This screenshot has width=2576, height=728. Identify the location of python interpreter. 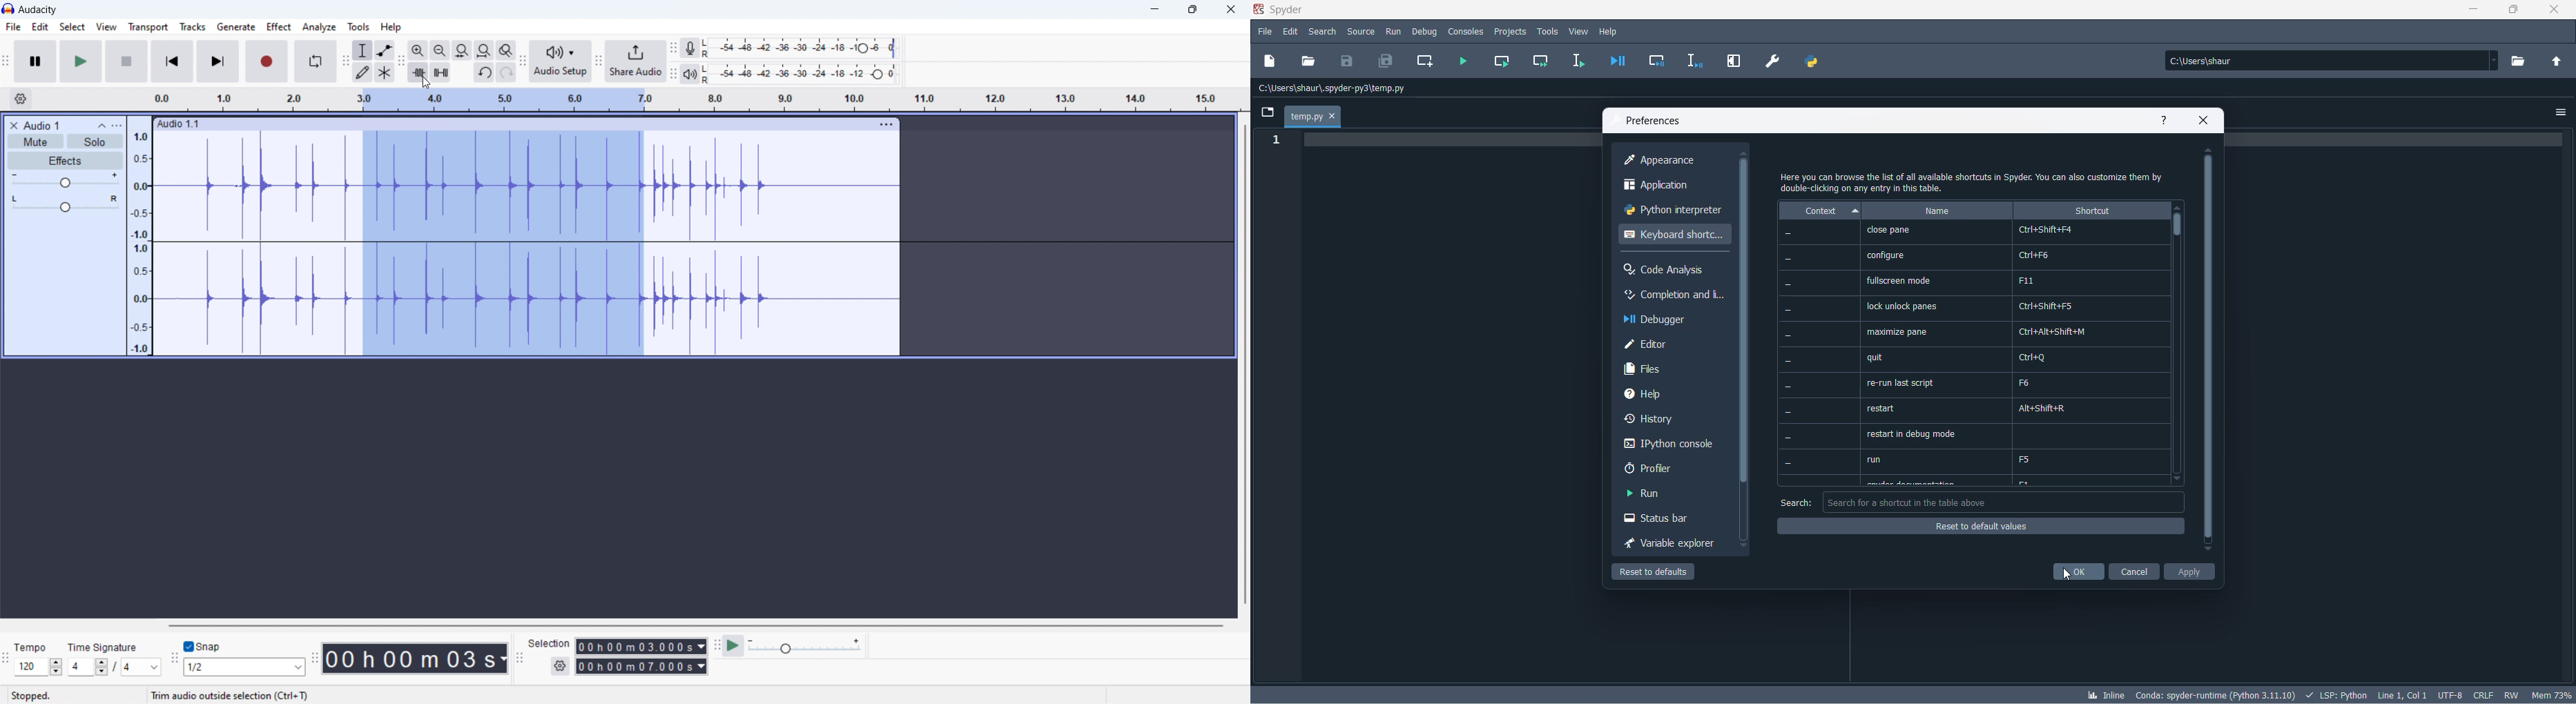
(1675, 211).